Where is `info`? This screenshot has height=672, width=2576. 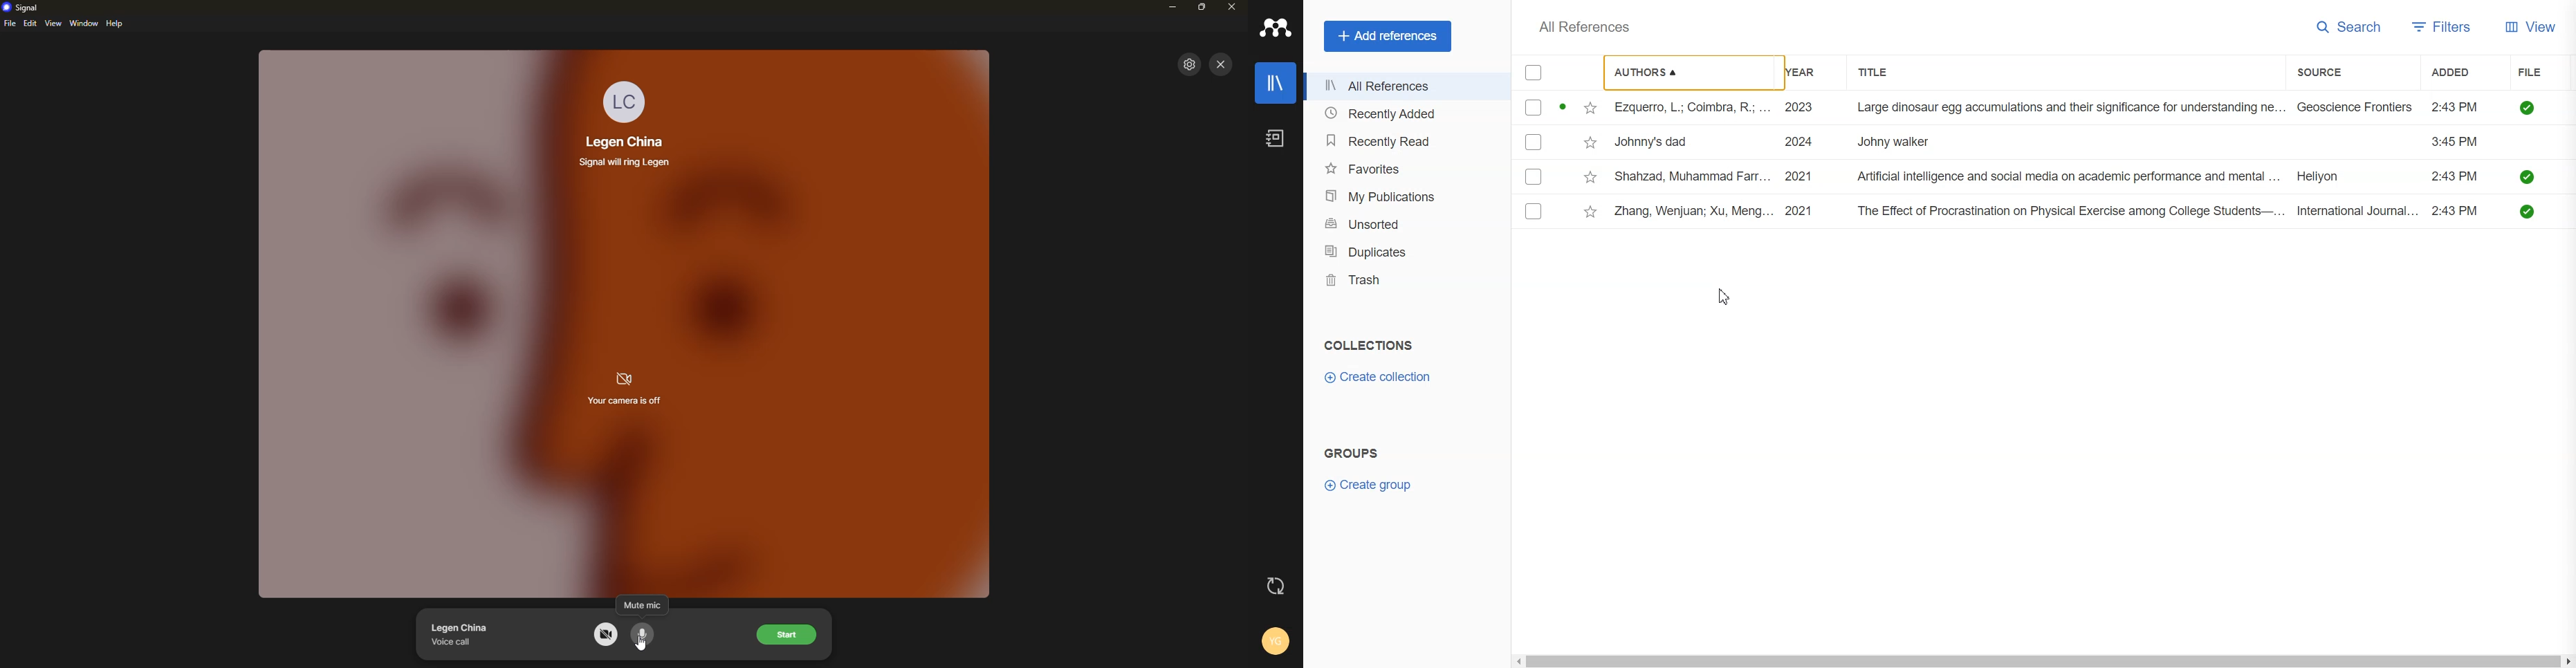
info is located at coordinates (628, 161).